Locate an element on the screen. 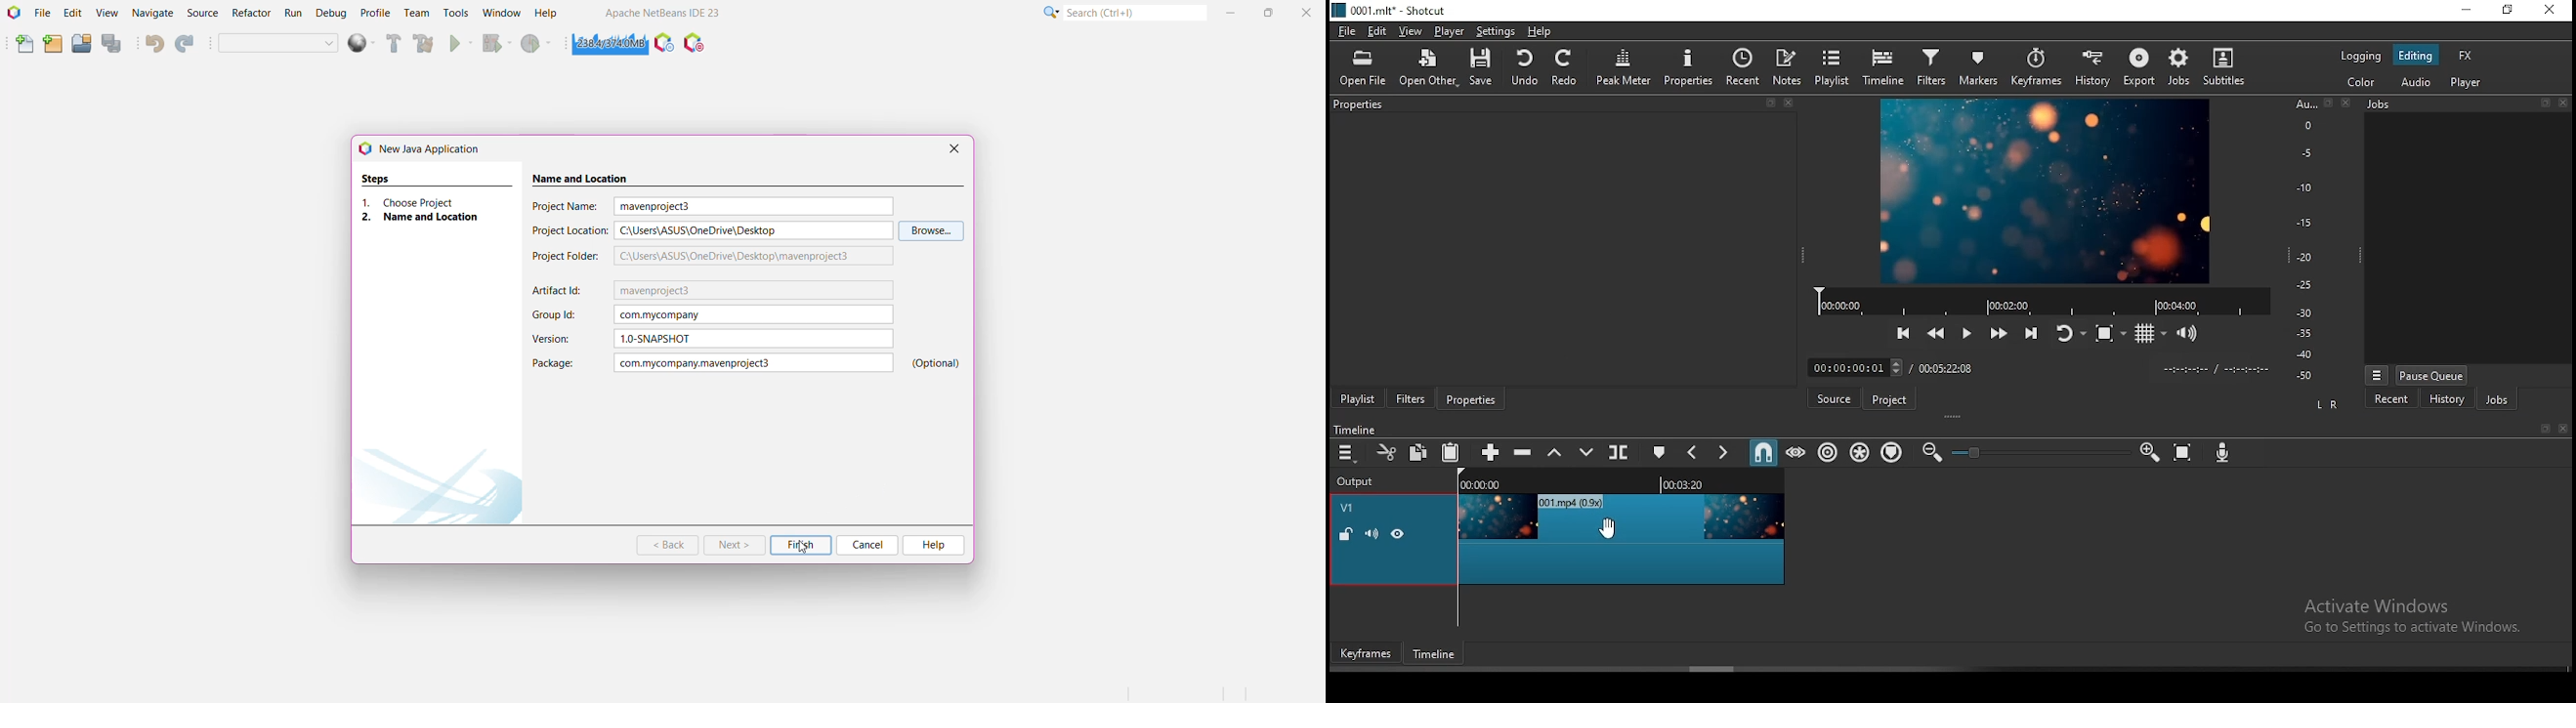 Image resolution: width=2576 pixels, height=728 pixels. player is located at coordinates (1450, 30).